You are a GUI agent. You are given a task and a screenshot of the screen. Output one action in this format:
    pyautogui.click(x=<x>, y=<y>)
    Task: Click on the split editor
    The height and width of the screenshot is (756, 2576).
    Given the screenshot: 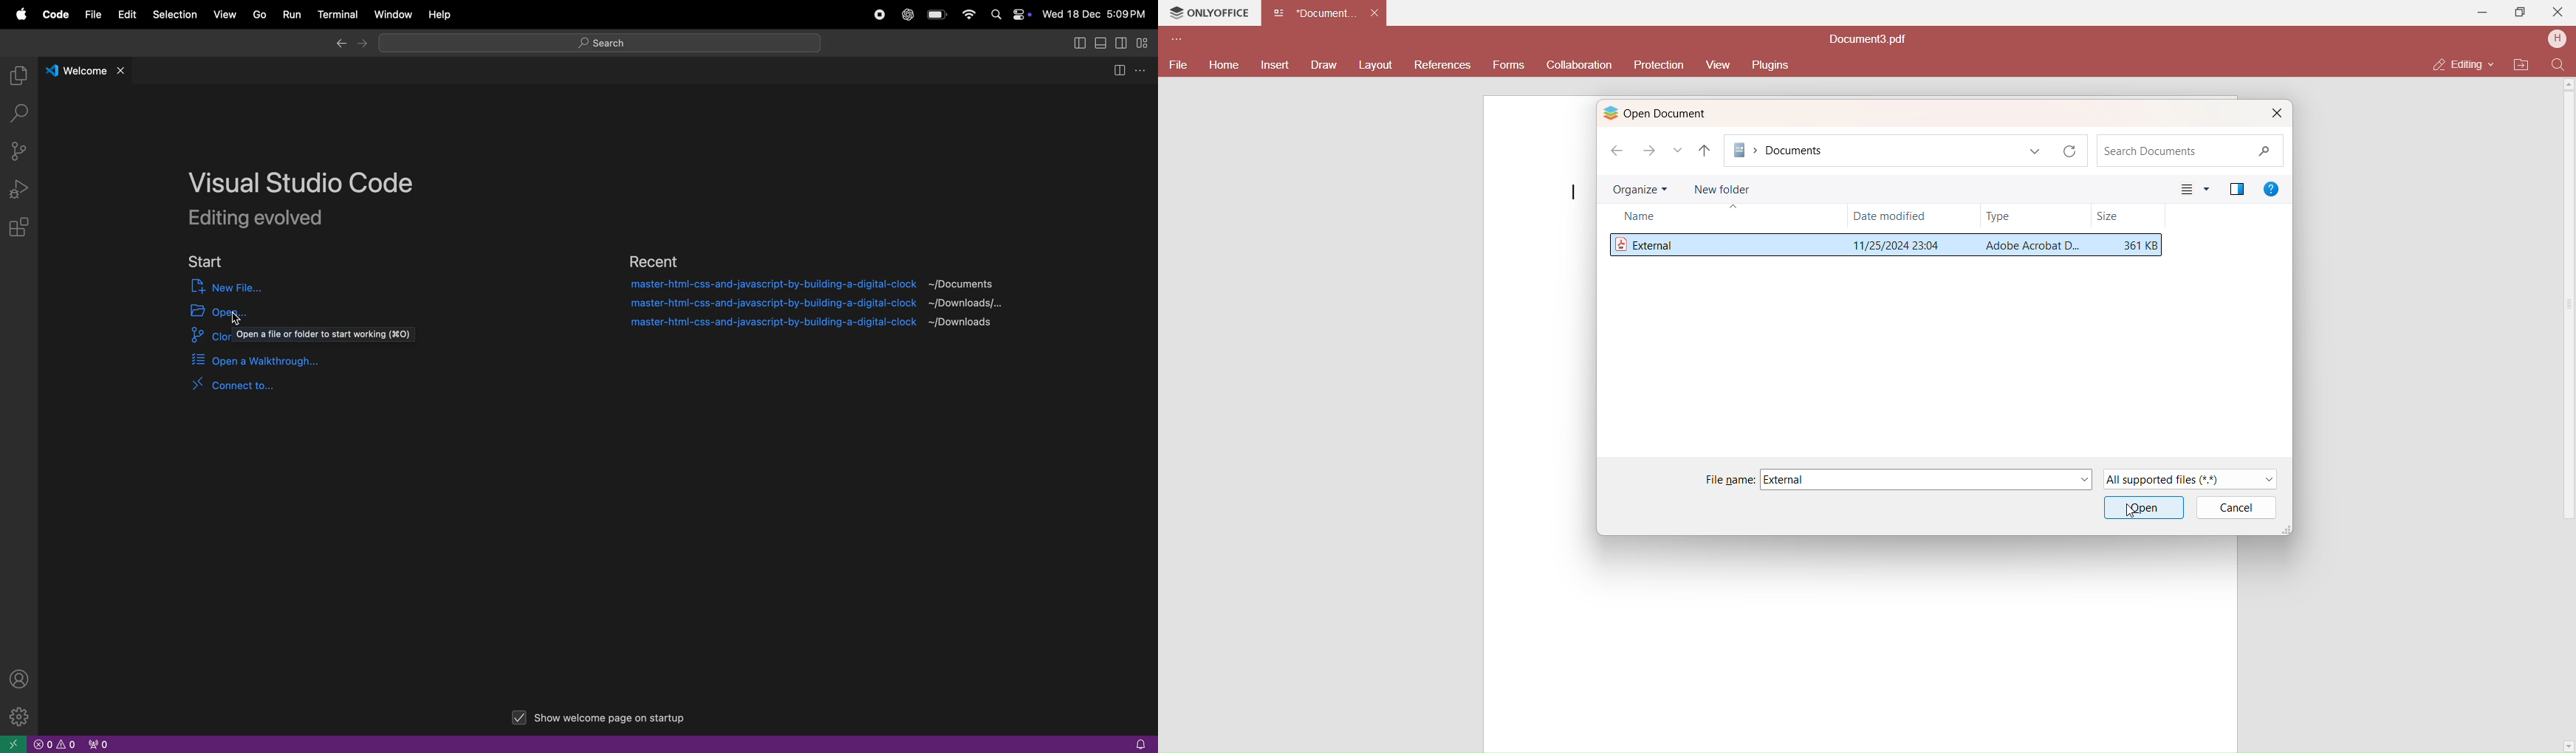 What is the action you would take?
    pyautogui.click(x=1118, y=72)
    